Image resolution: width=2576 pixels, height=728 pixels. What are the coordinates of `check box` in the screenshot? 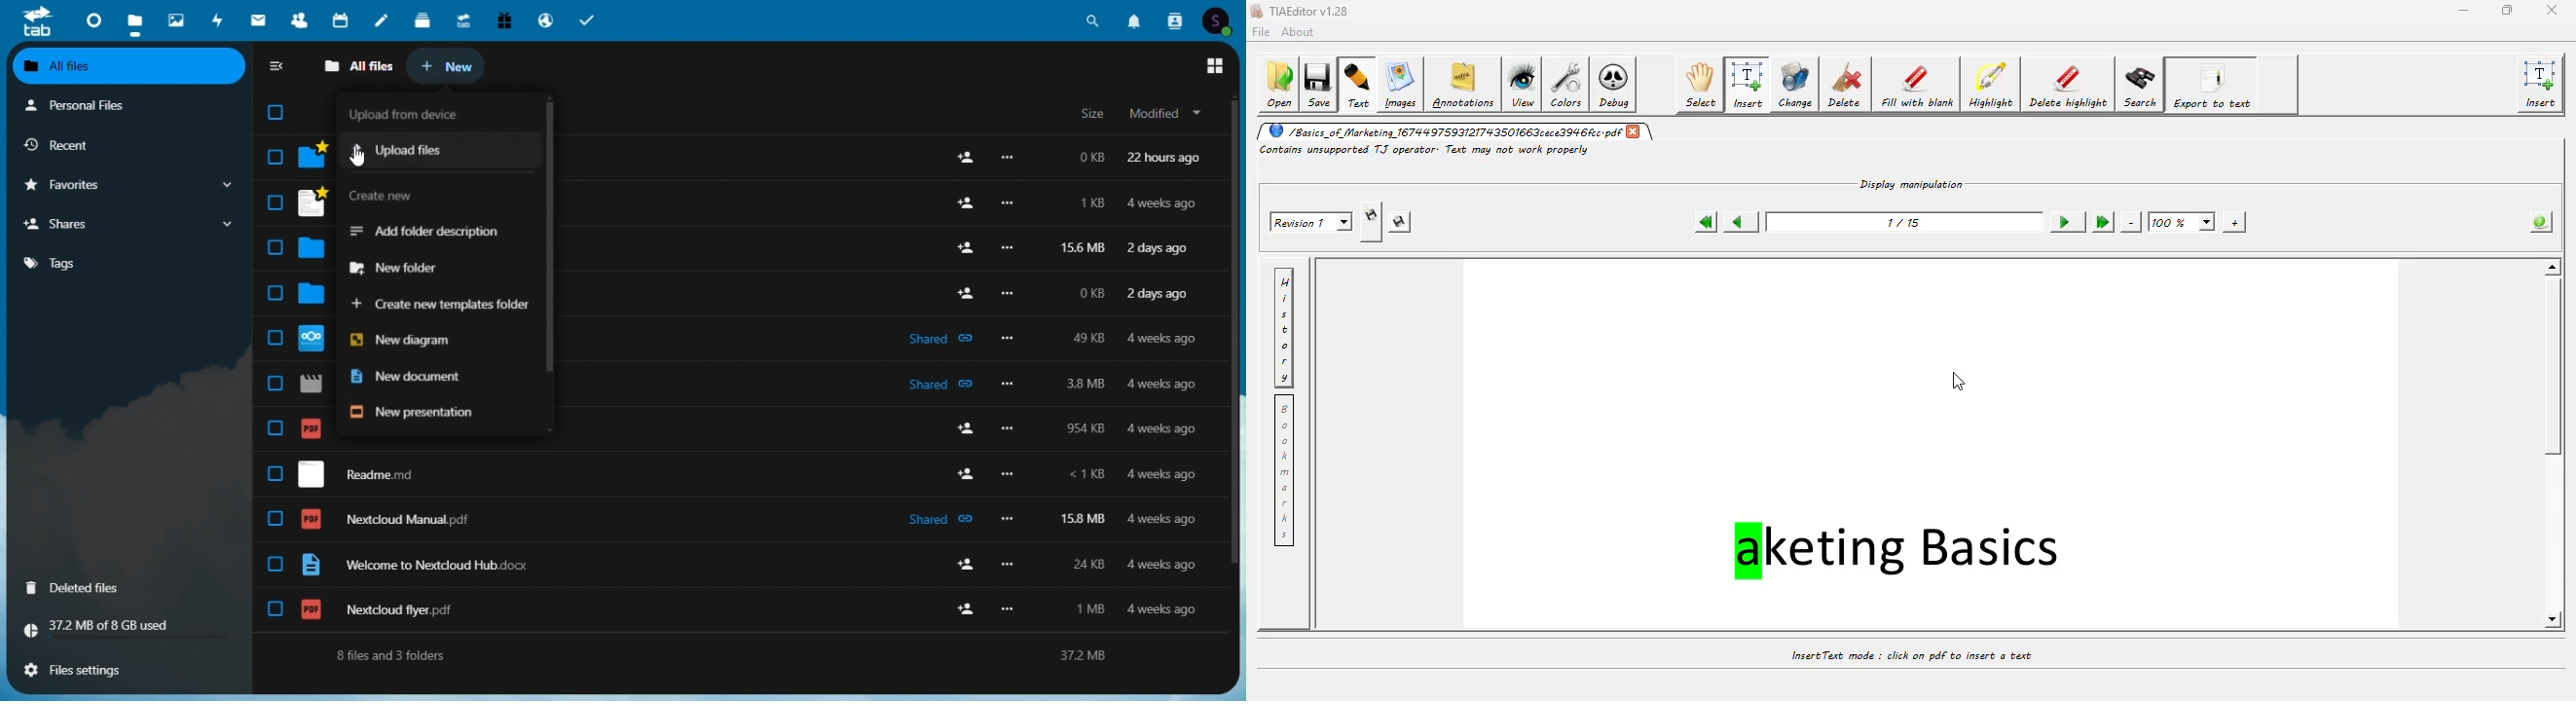 It's located at (276, 202).